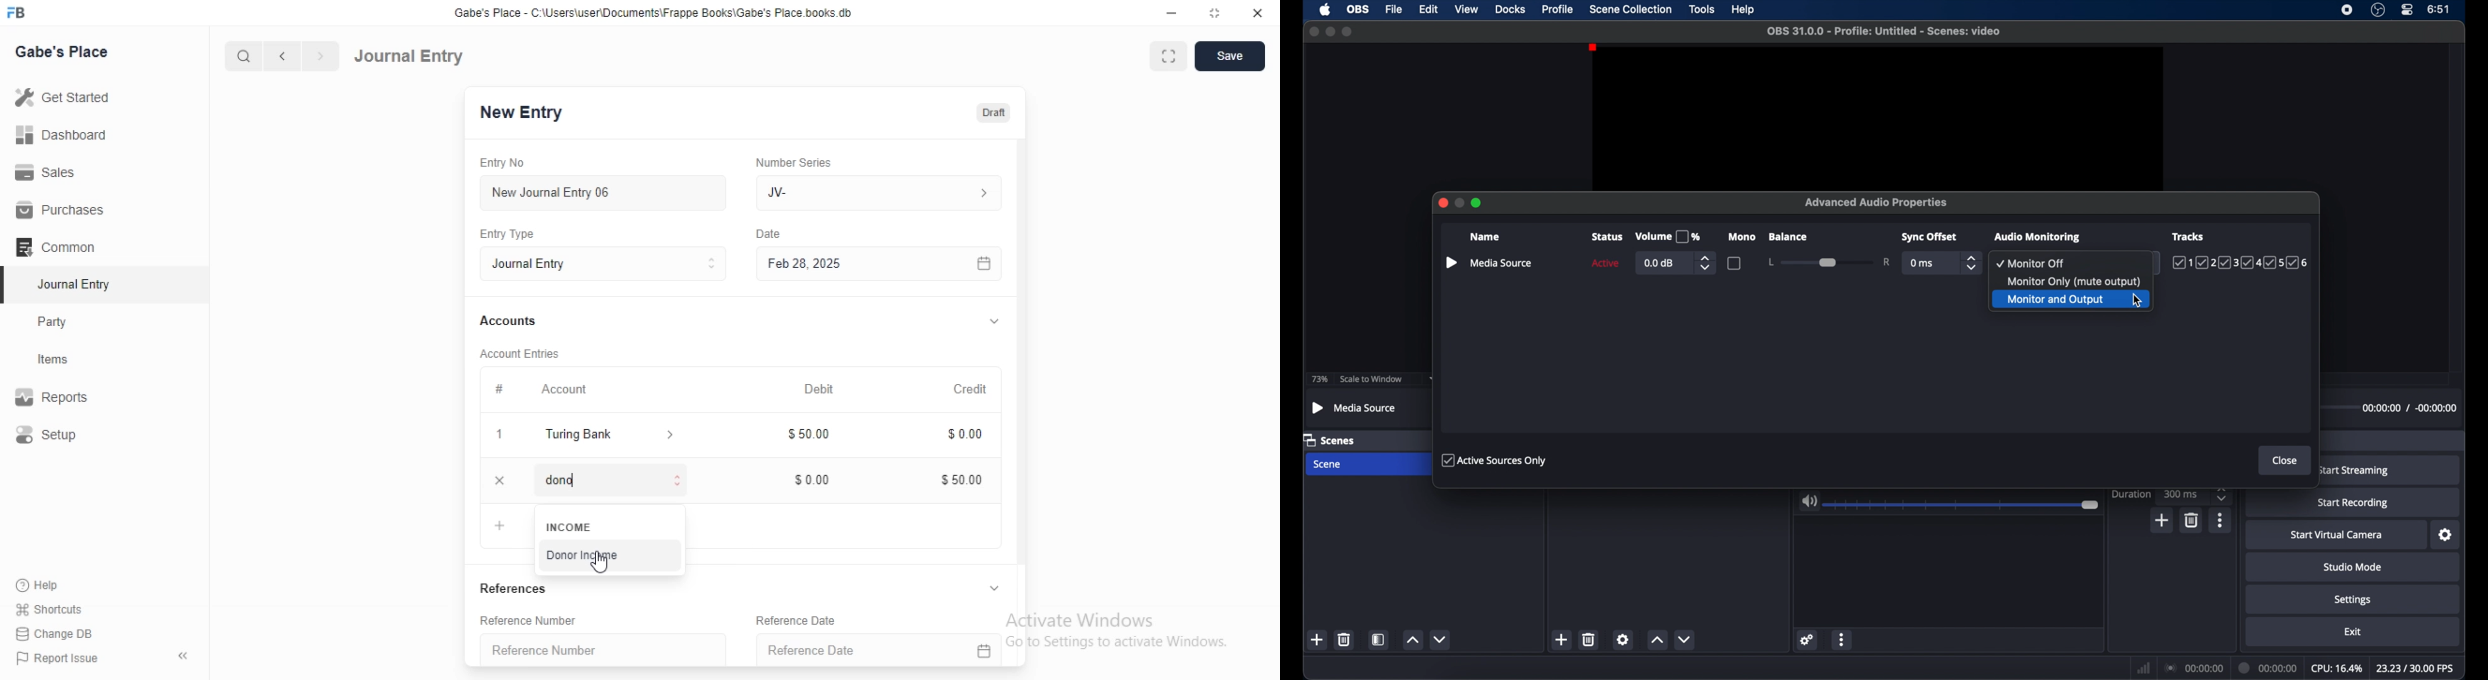  What do you see at coordinates (528, 352) in the screenshot?
I see `‘Account Entries.` at bounding box center [528, 352].